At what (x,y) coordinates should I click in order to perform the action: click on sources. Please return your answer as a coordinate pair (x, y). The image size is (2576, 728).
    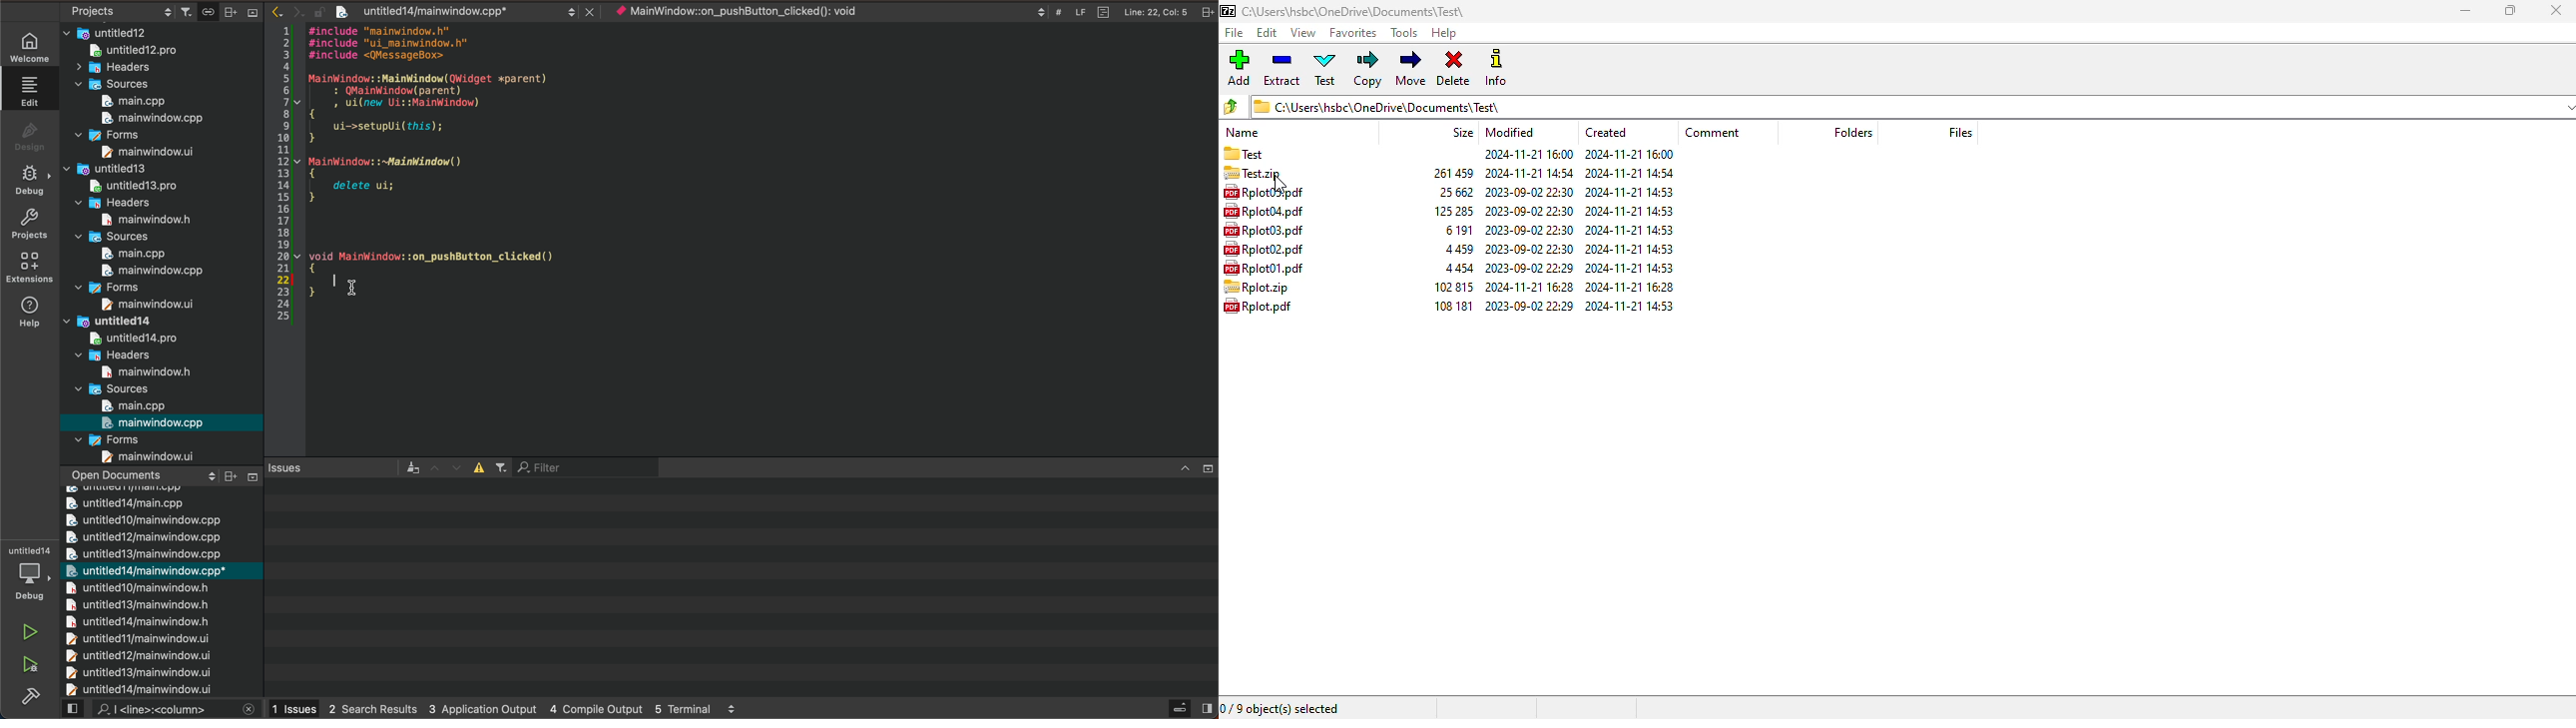
    Looking at the image, I should click on (118, 388).